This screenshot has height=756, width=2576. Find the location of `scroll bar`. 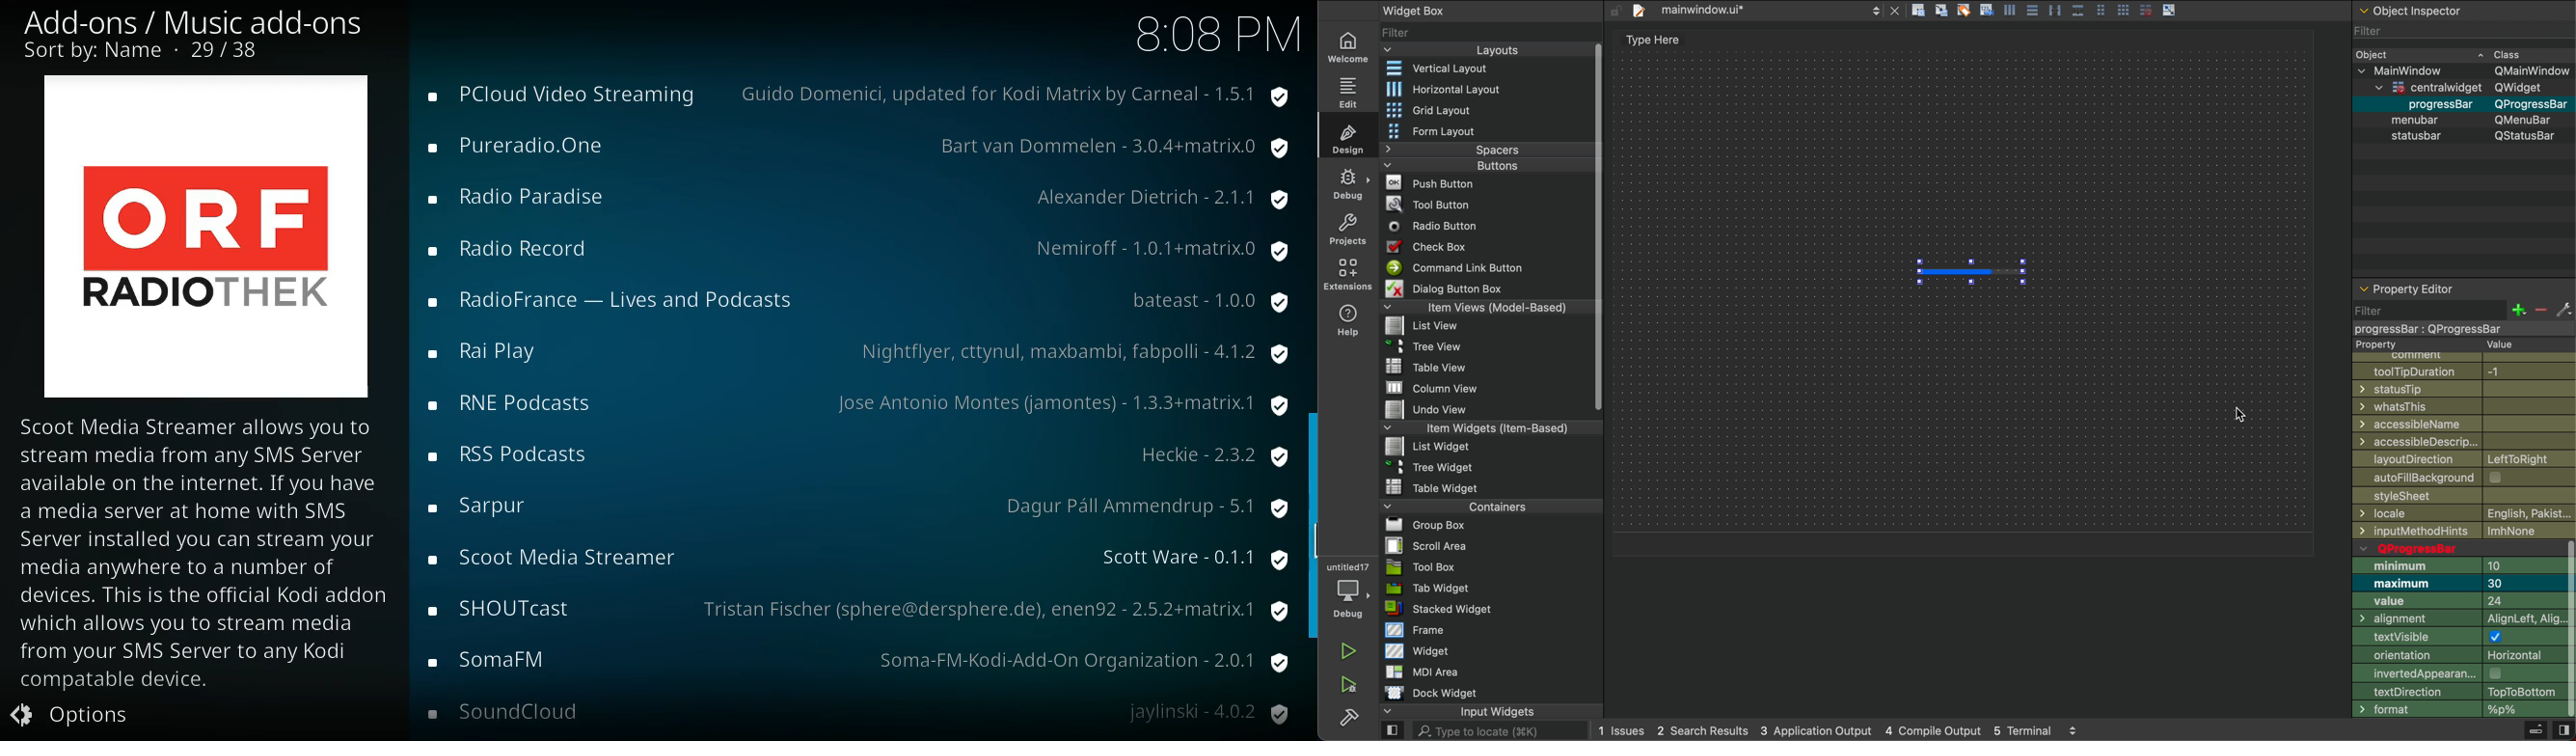

scroll bar is located at coordinates (1313, 524).